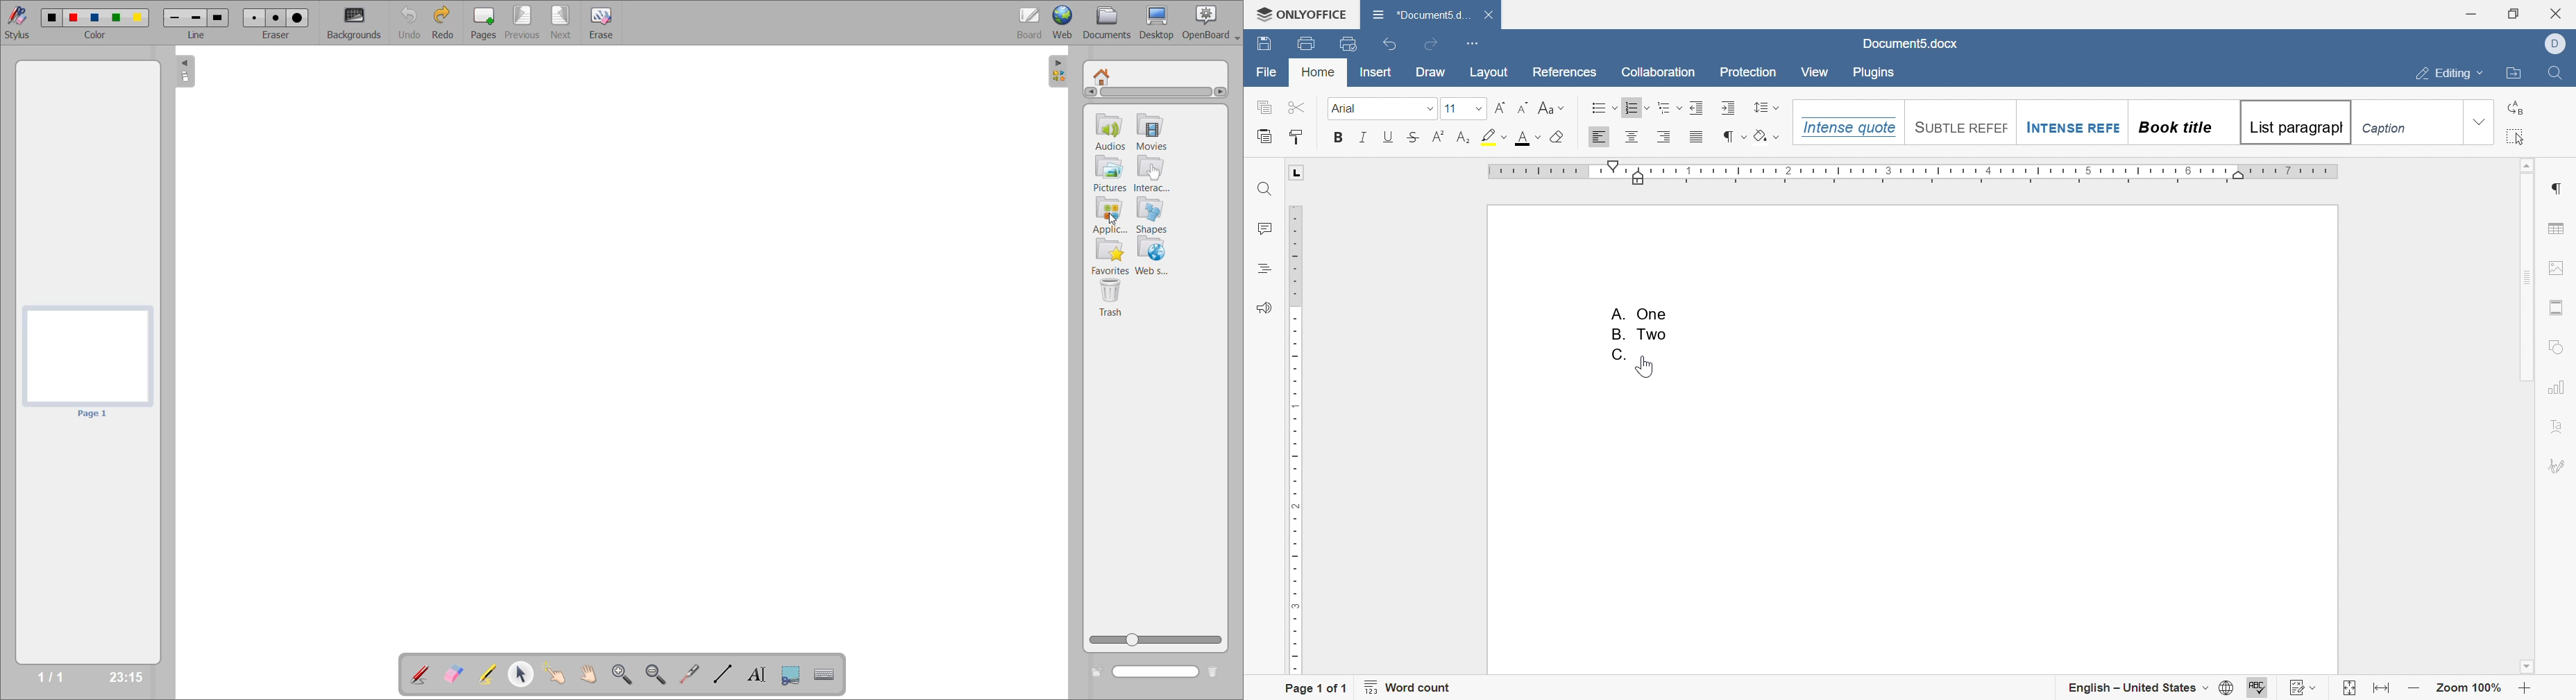  Describe the element at coordinates (1641, 312) in the screenshot. I see `A. One` at that location.